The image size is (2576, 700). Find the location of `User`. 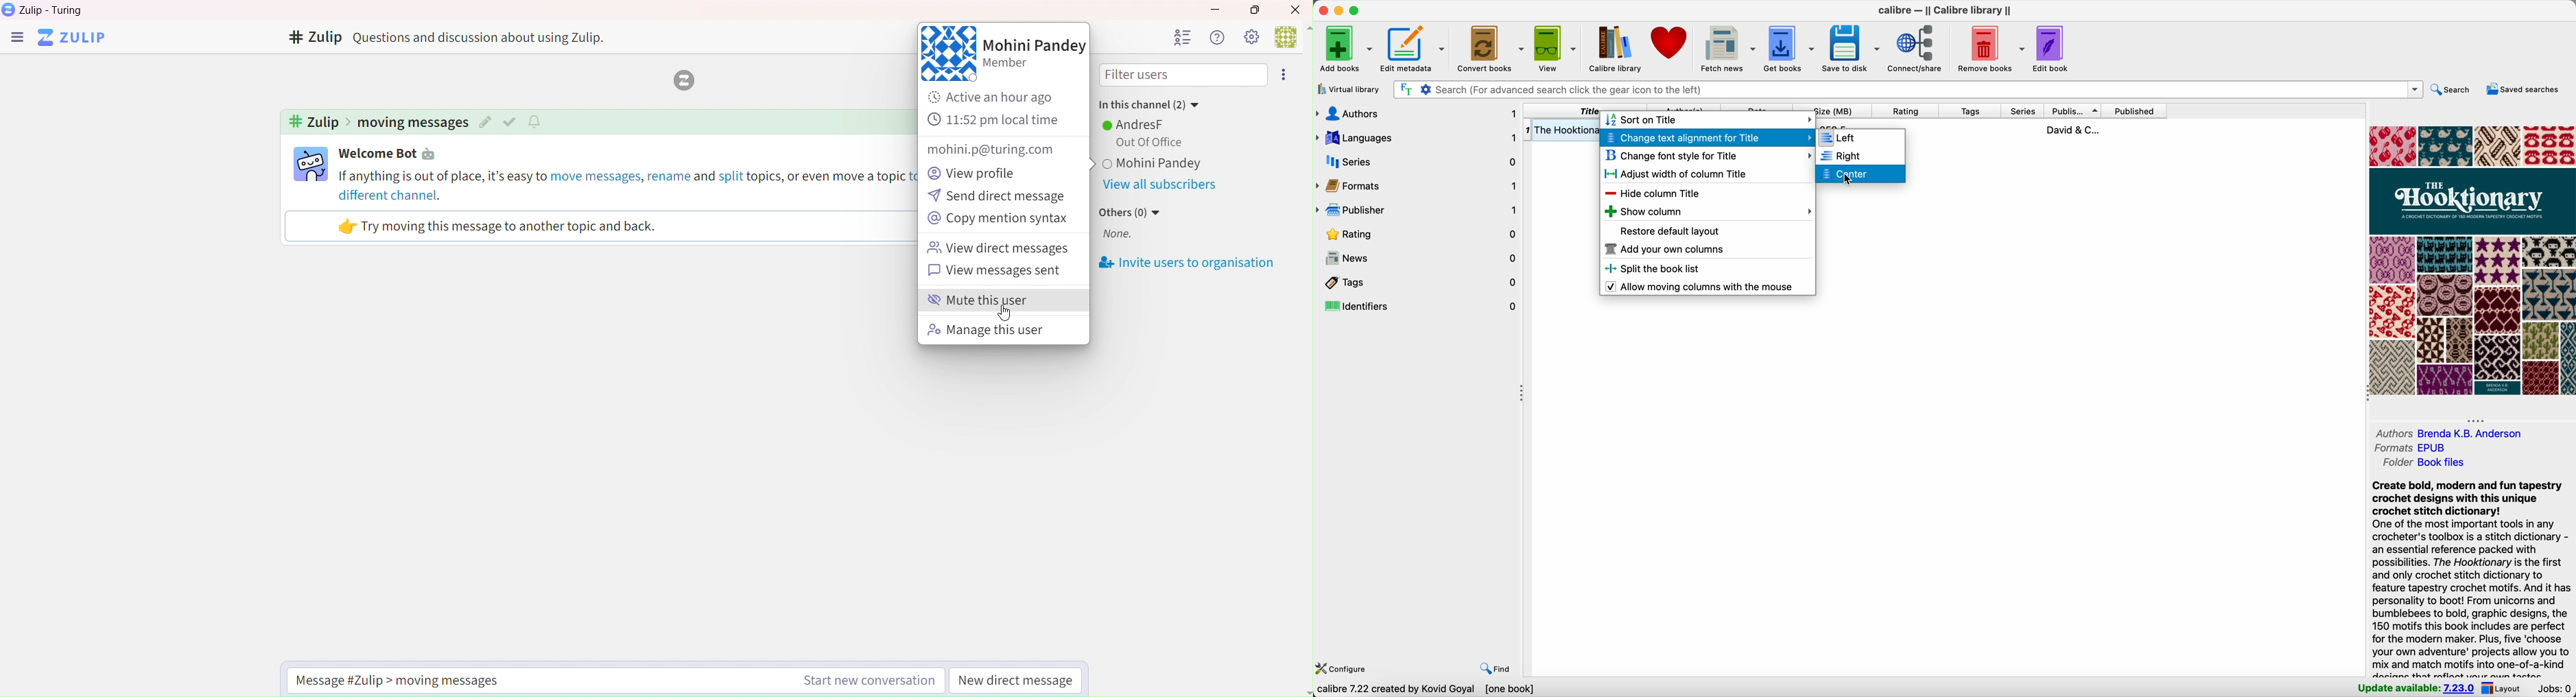

User is located at coordinates (1292, 36).